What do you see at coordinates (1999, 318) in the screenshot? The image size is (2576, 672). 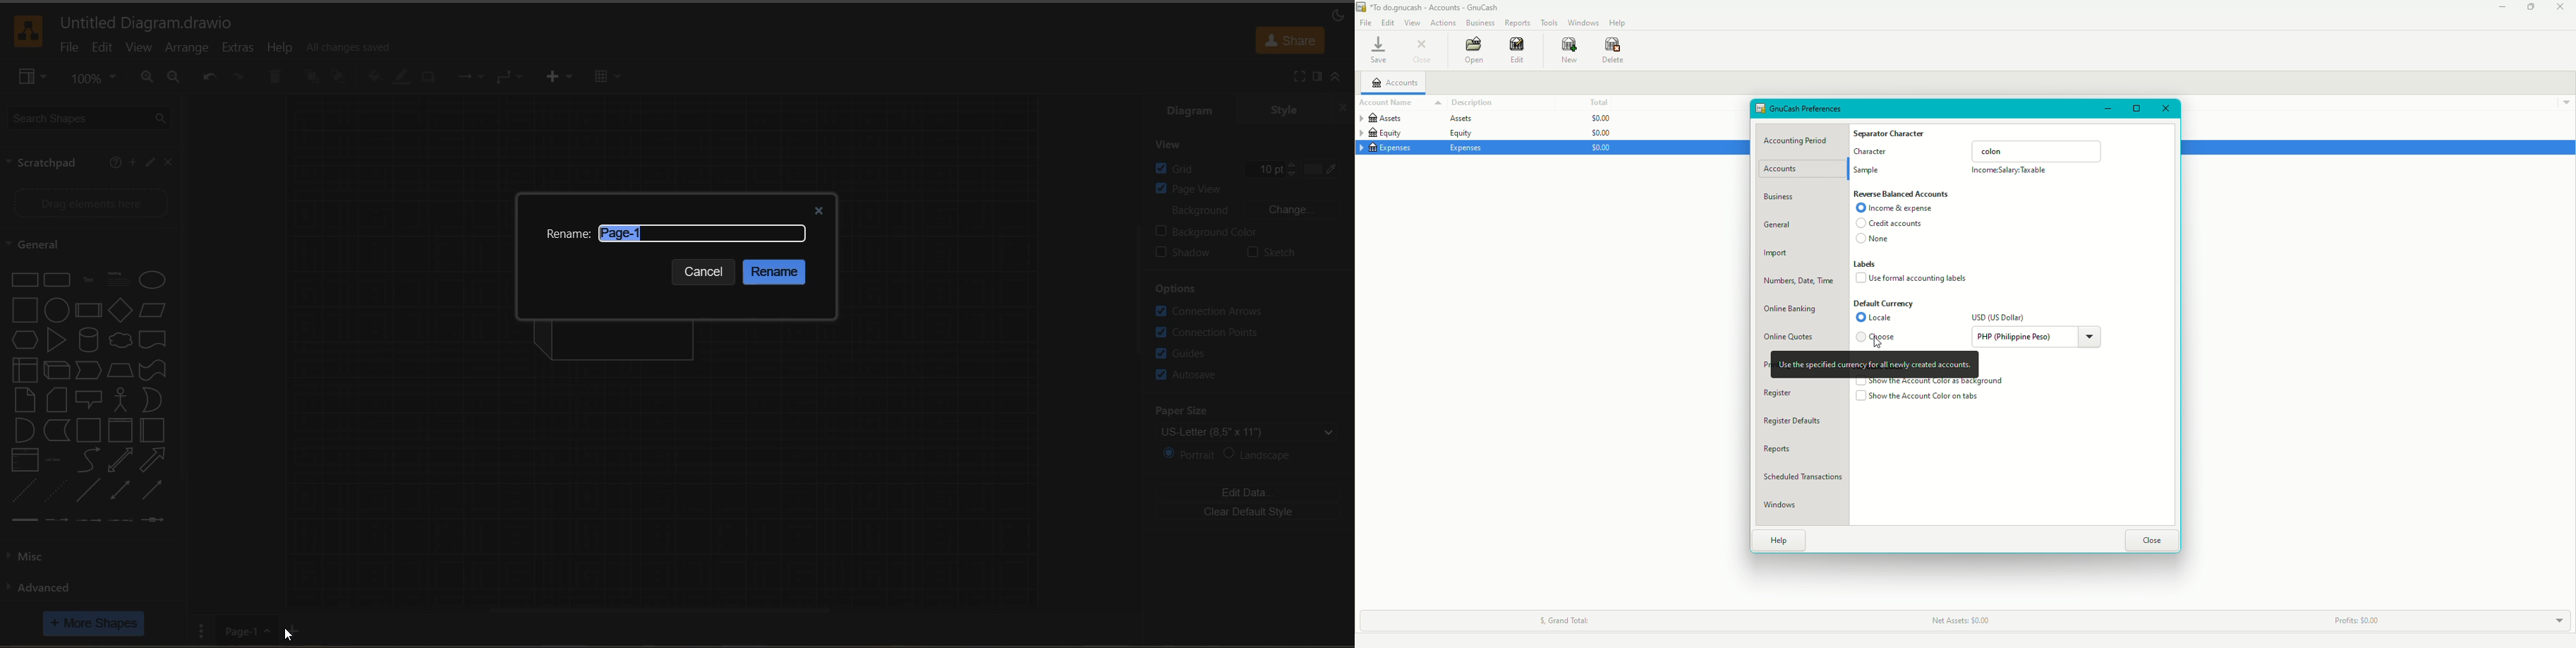 I see `USD` at bounding box center [1999, 318].